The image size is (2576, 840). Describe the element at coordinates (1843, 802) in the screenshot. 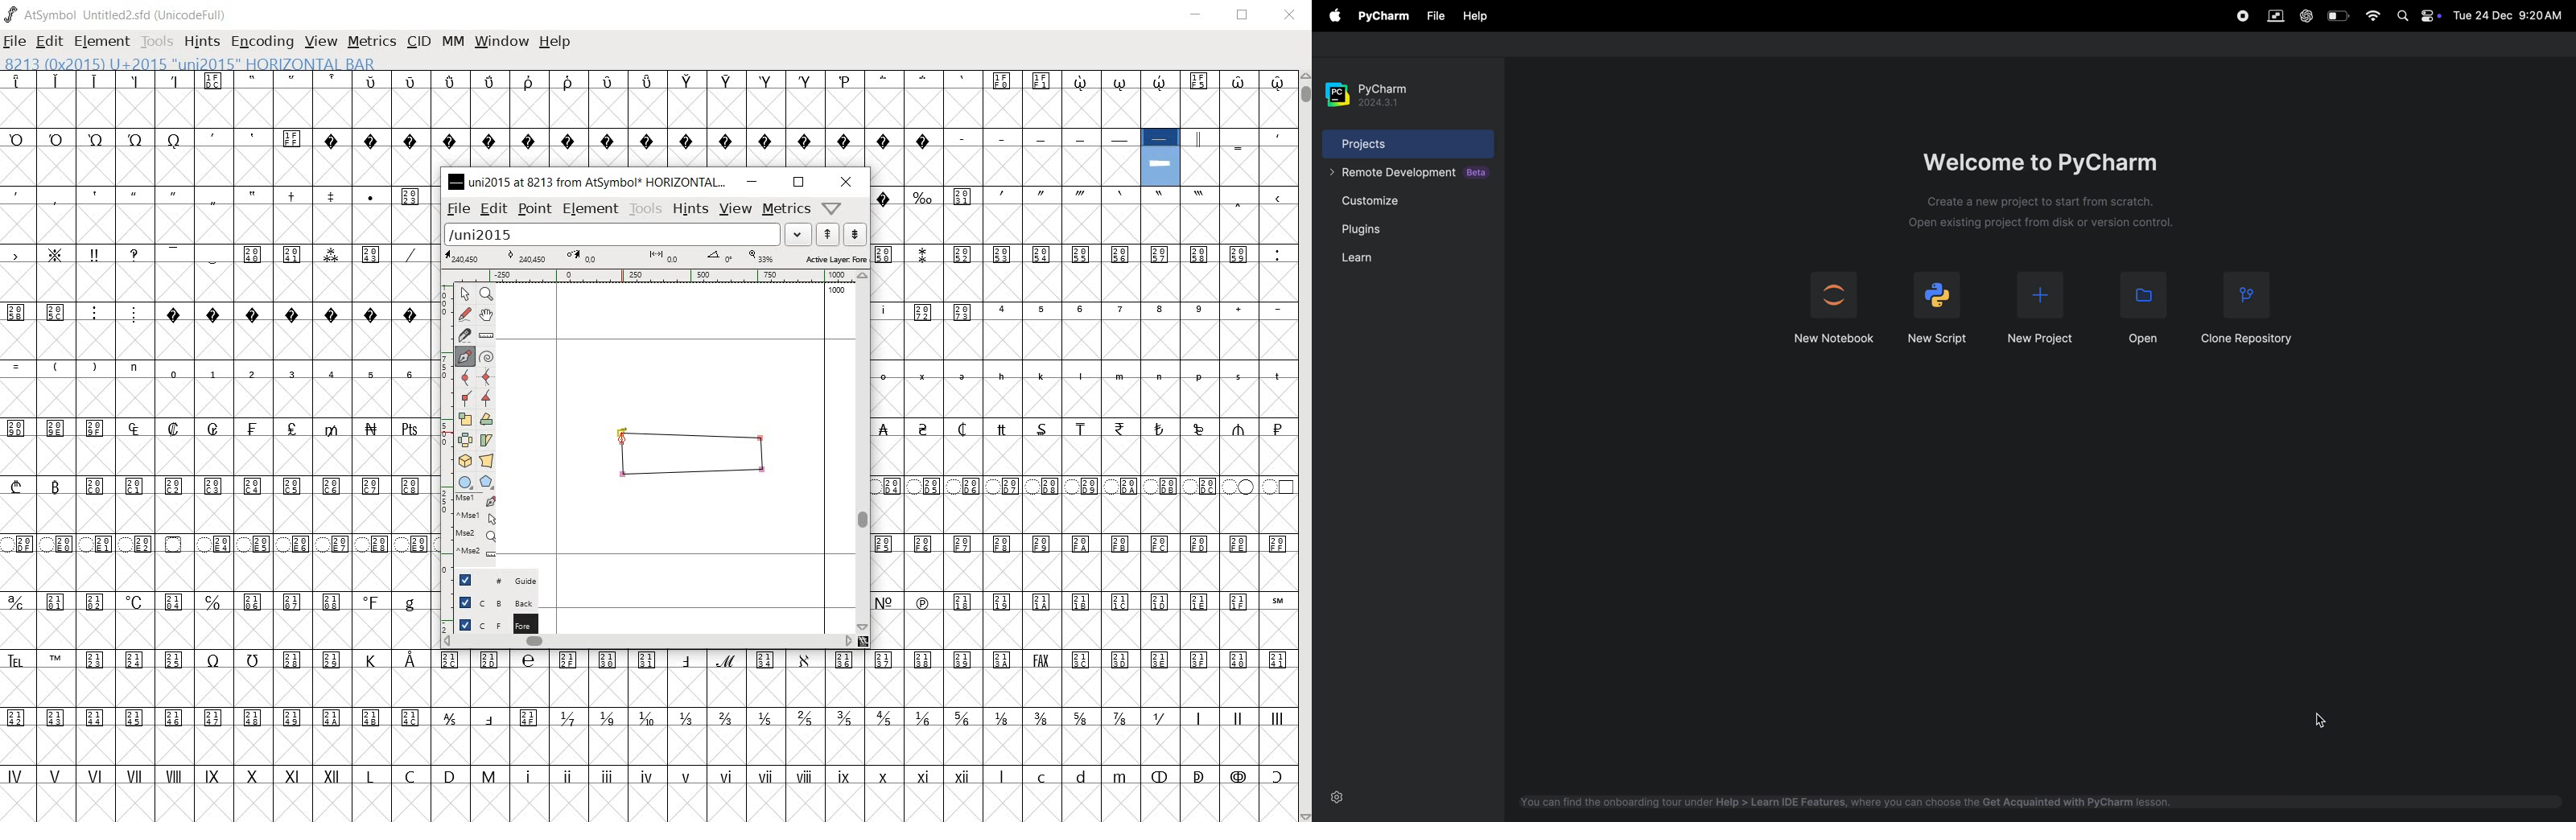

I see `ide features` at that location.